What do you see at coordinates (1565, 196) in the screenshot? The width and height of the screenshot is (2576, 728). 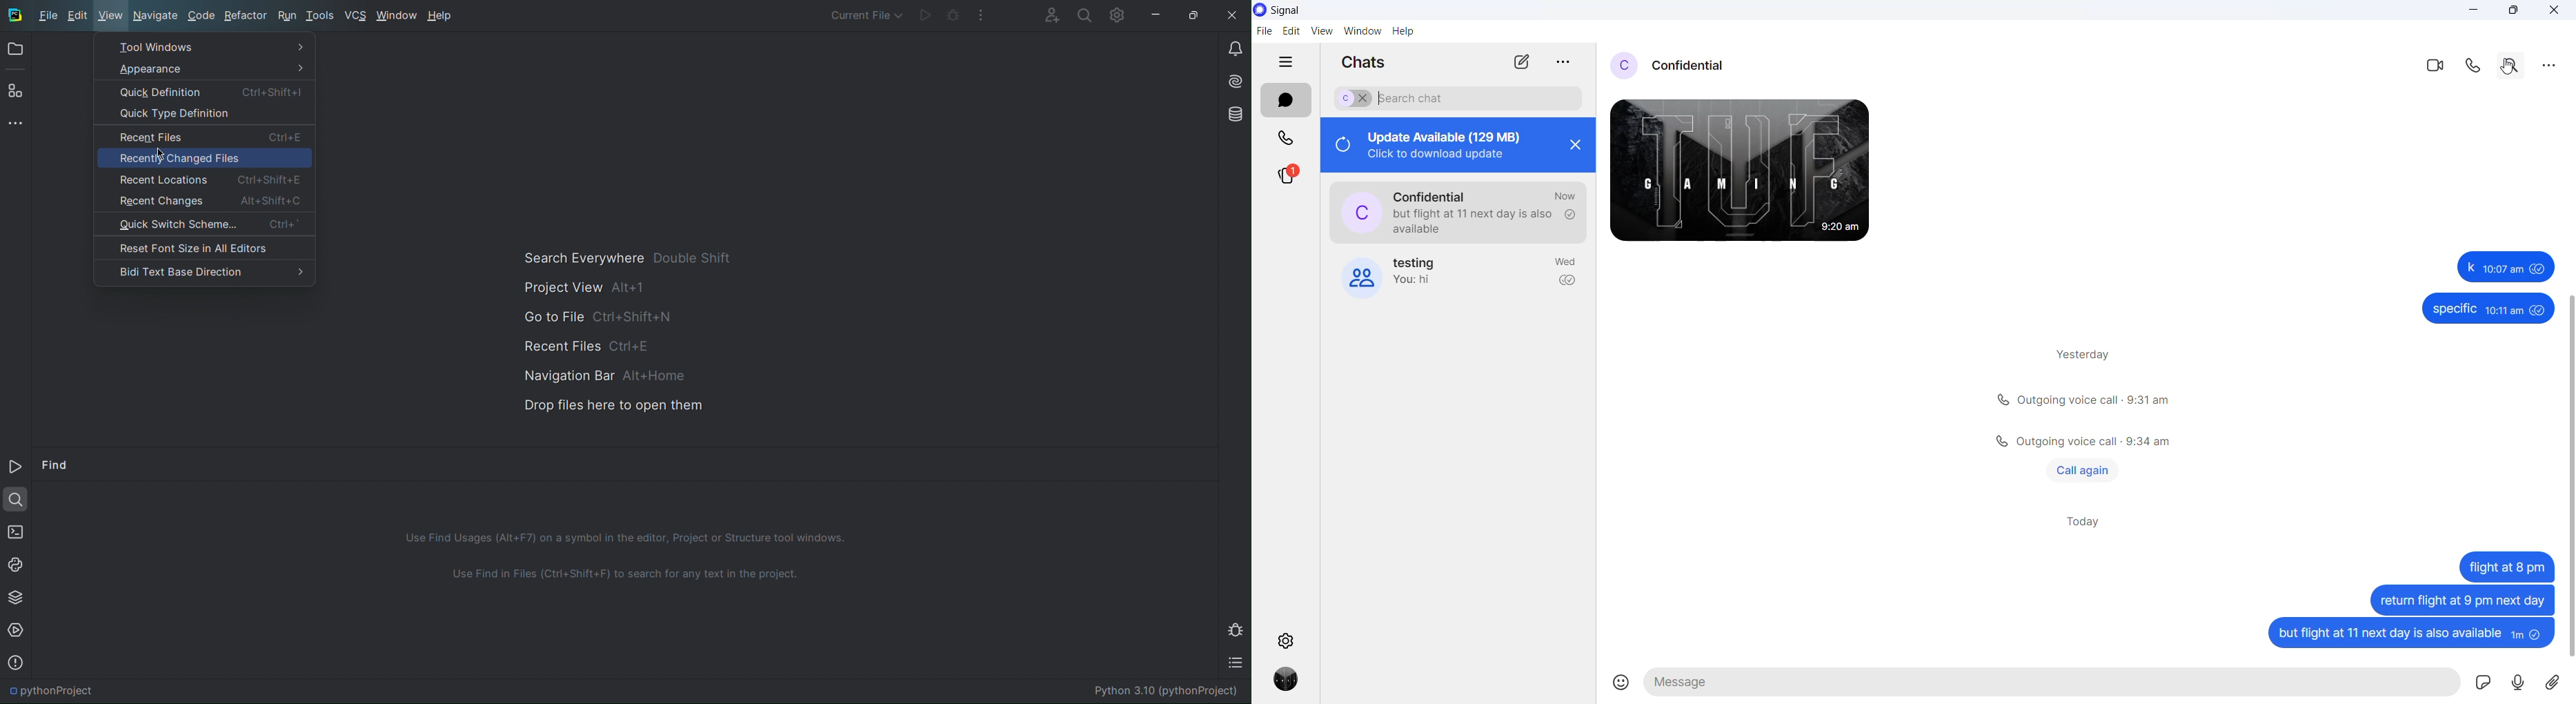 I see `last active` at bounding box center [1565, 196].